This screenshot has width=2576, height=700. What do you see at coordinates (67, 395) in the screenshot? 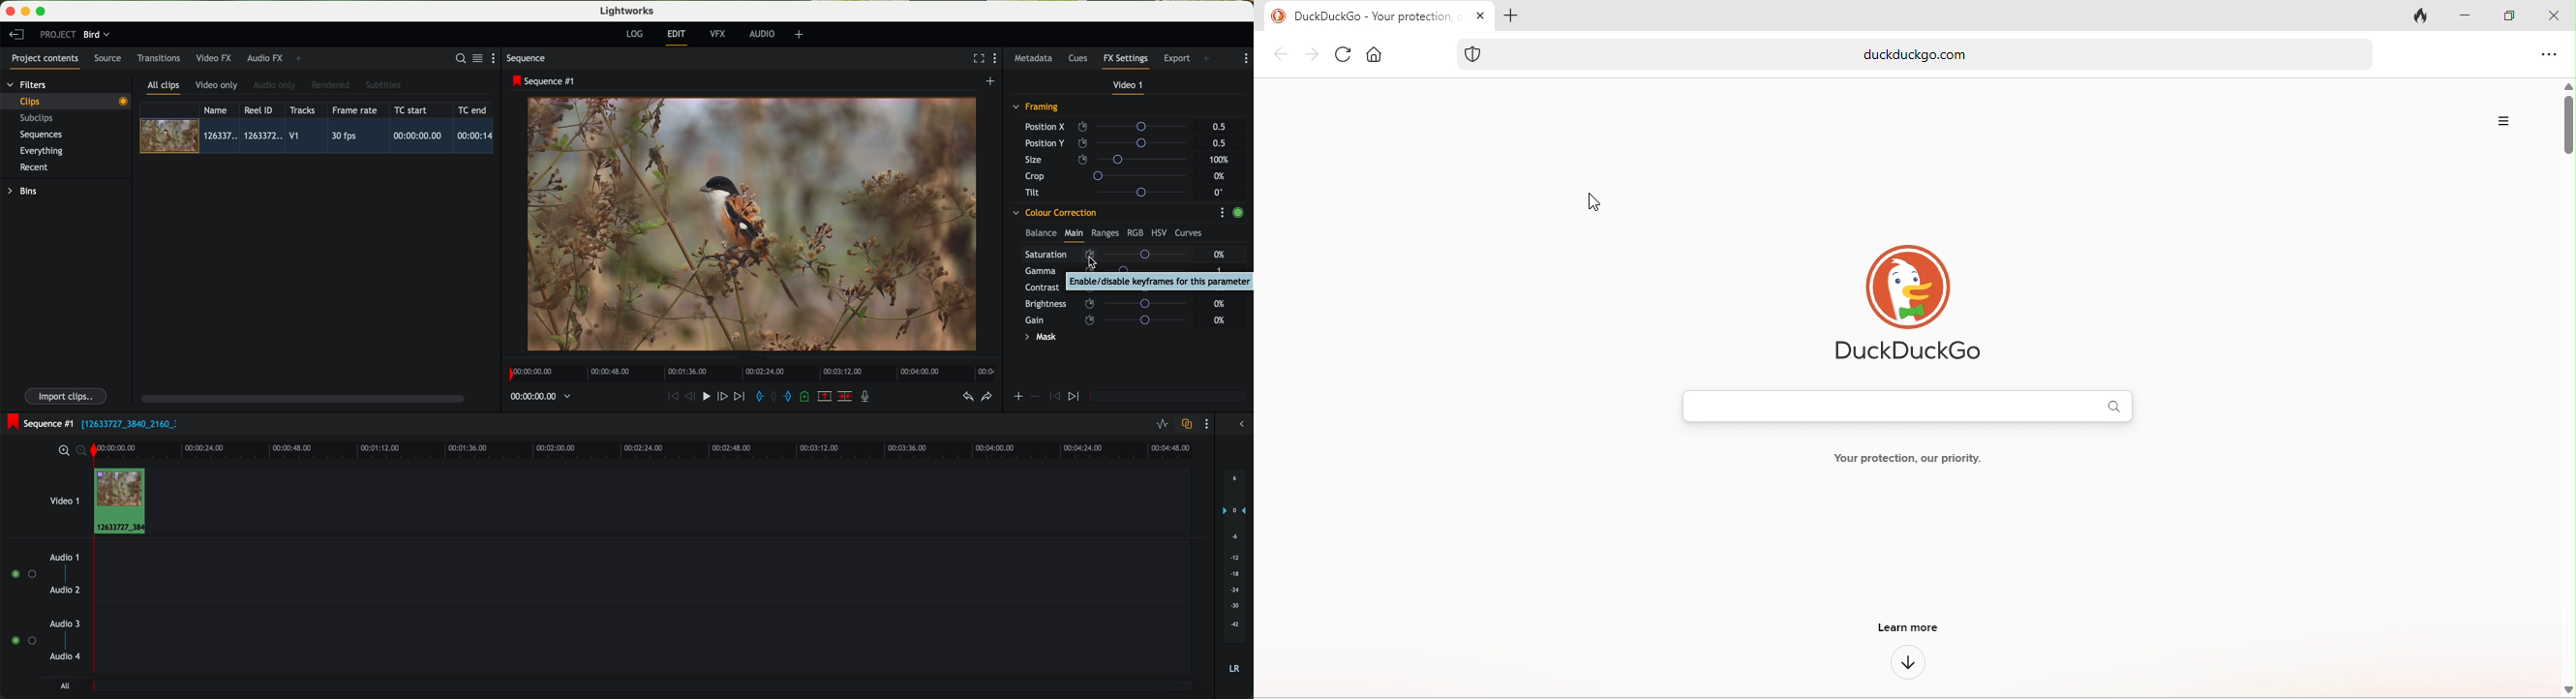
I see `import clips` at bounding box center [67, 395].